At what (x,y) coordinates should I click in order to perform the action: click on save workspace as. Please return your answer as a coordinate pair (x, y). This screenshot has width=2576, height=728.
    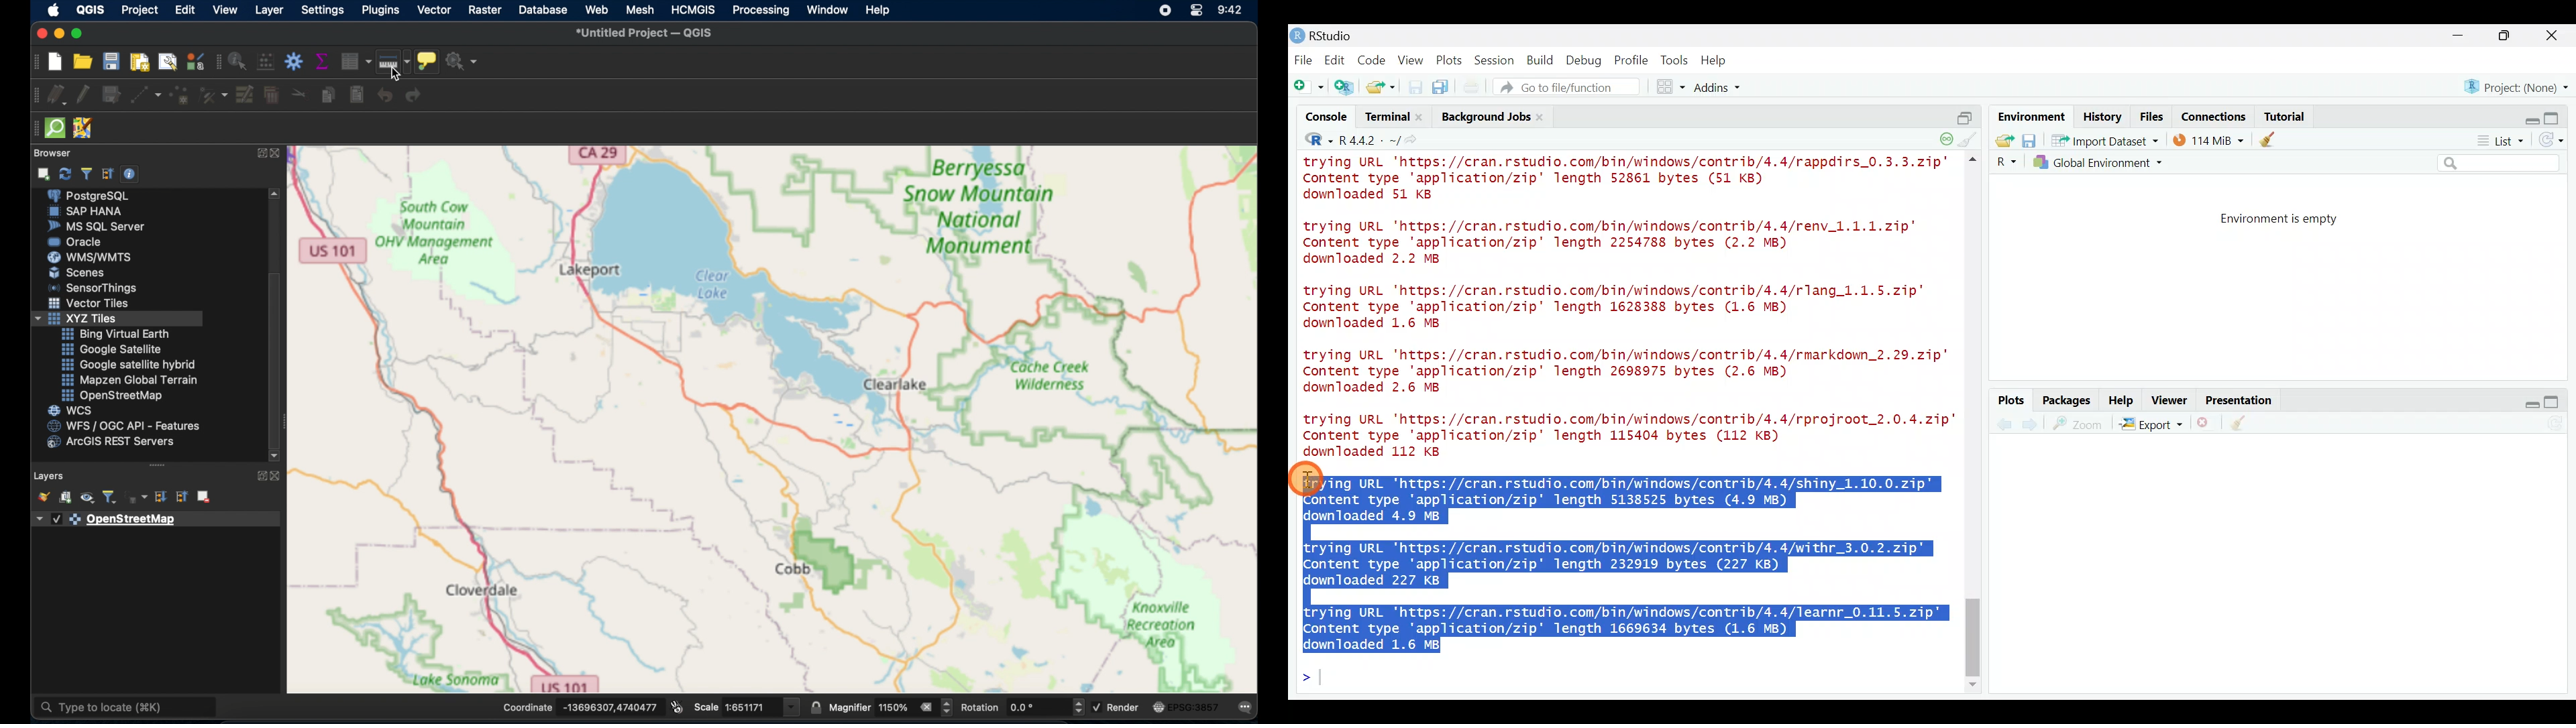
    Looking at the image, I should click on (2029, 141).